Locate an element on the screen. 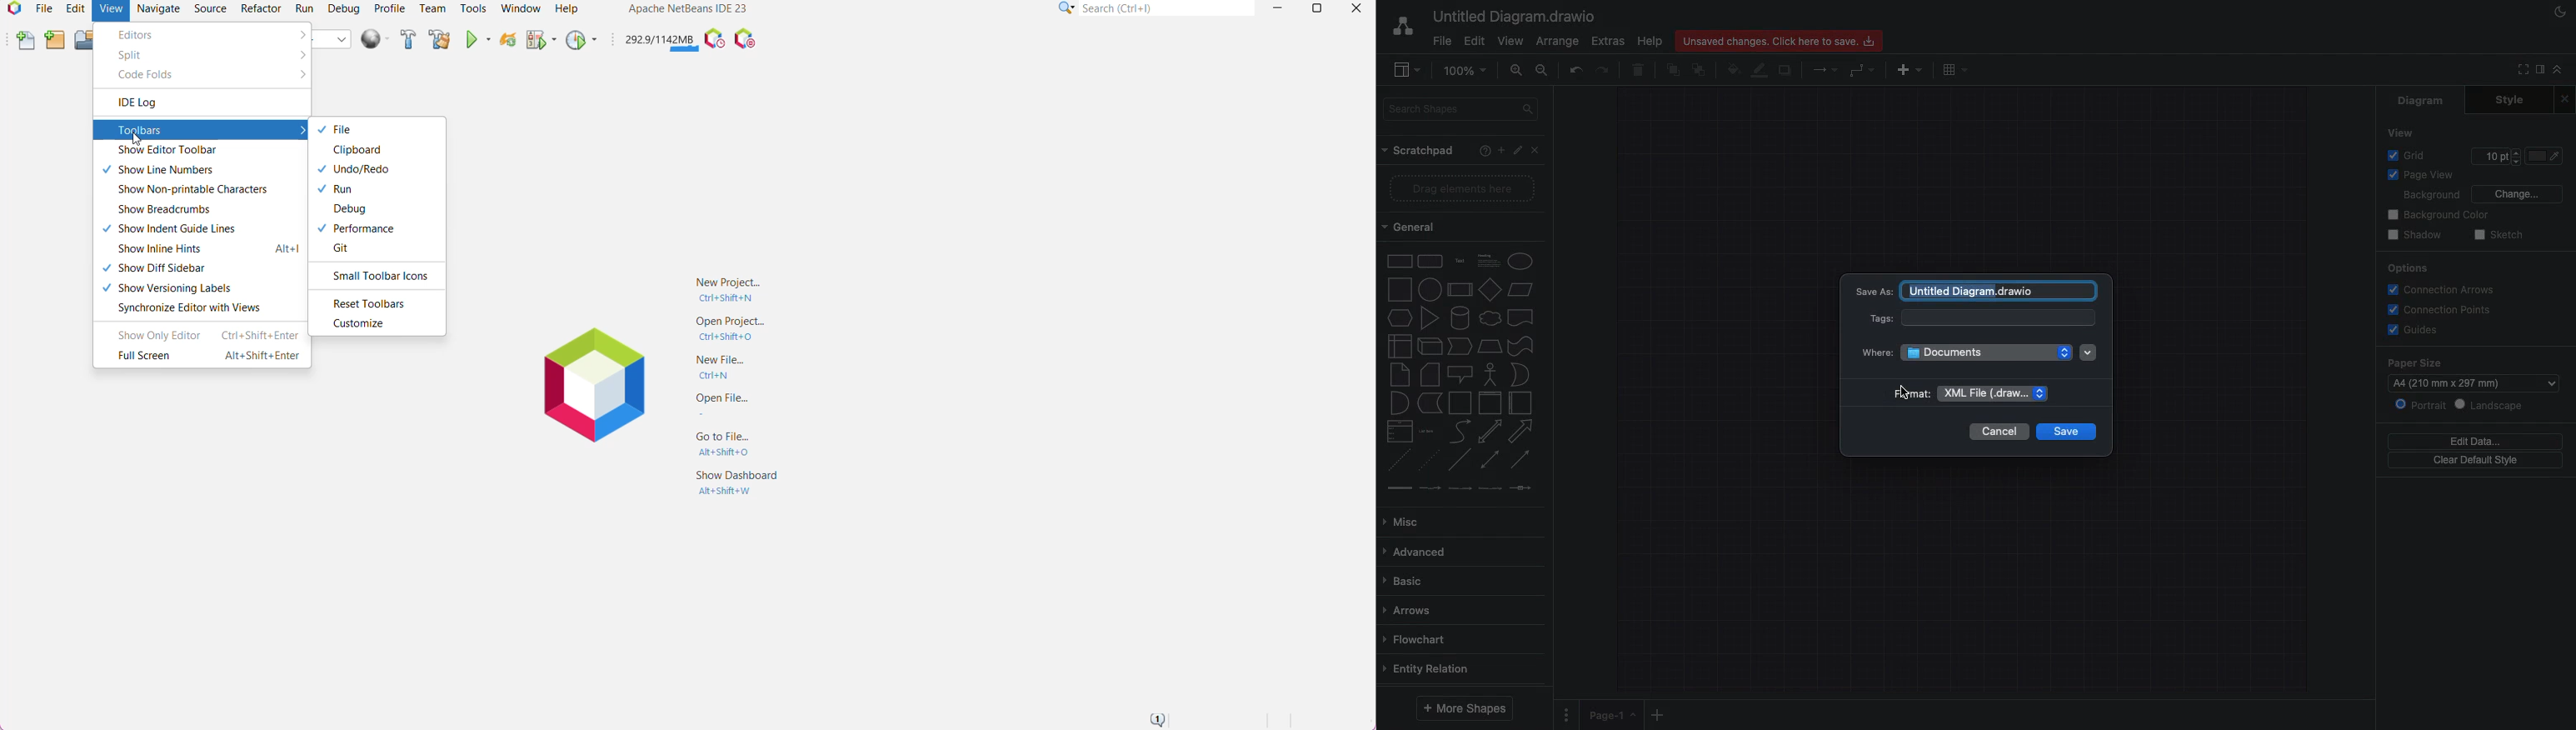  View is located at coordinates (2402, 132).